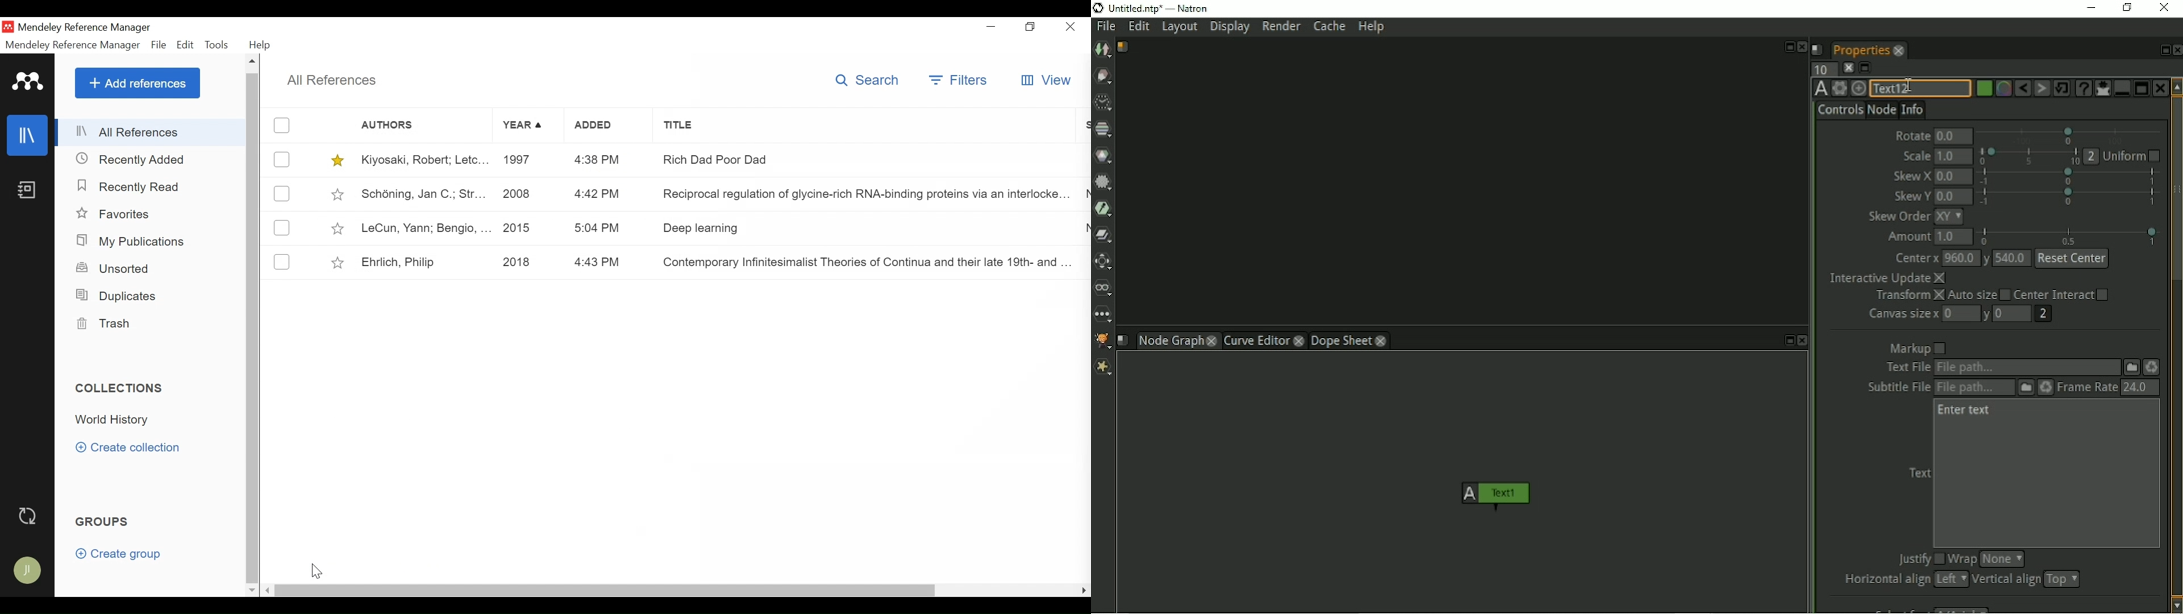 The width and height of the screenshot is (2184, 616). Describe the element at coordinates (103, 522) in the screenshot. I see `Groups ` at that location.